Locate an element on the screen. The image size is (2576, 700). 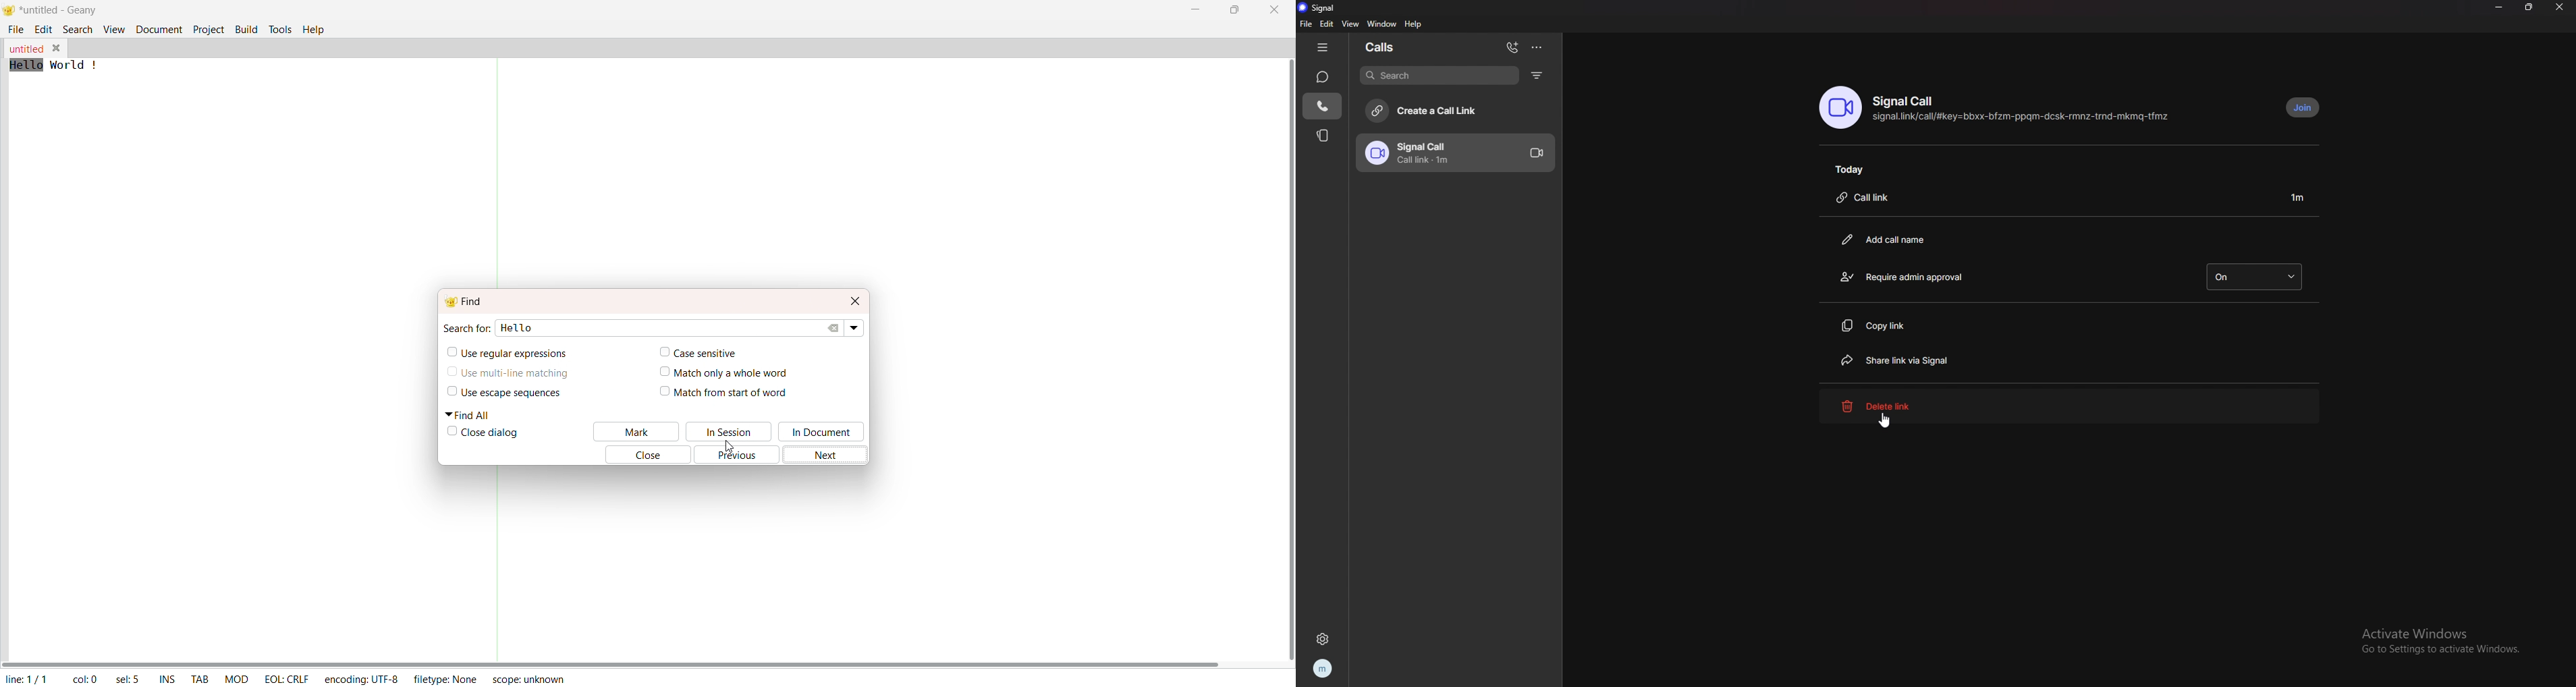
Sel: 5 is located at coordinates (127, 678).